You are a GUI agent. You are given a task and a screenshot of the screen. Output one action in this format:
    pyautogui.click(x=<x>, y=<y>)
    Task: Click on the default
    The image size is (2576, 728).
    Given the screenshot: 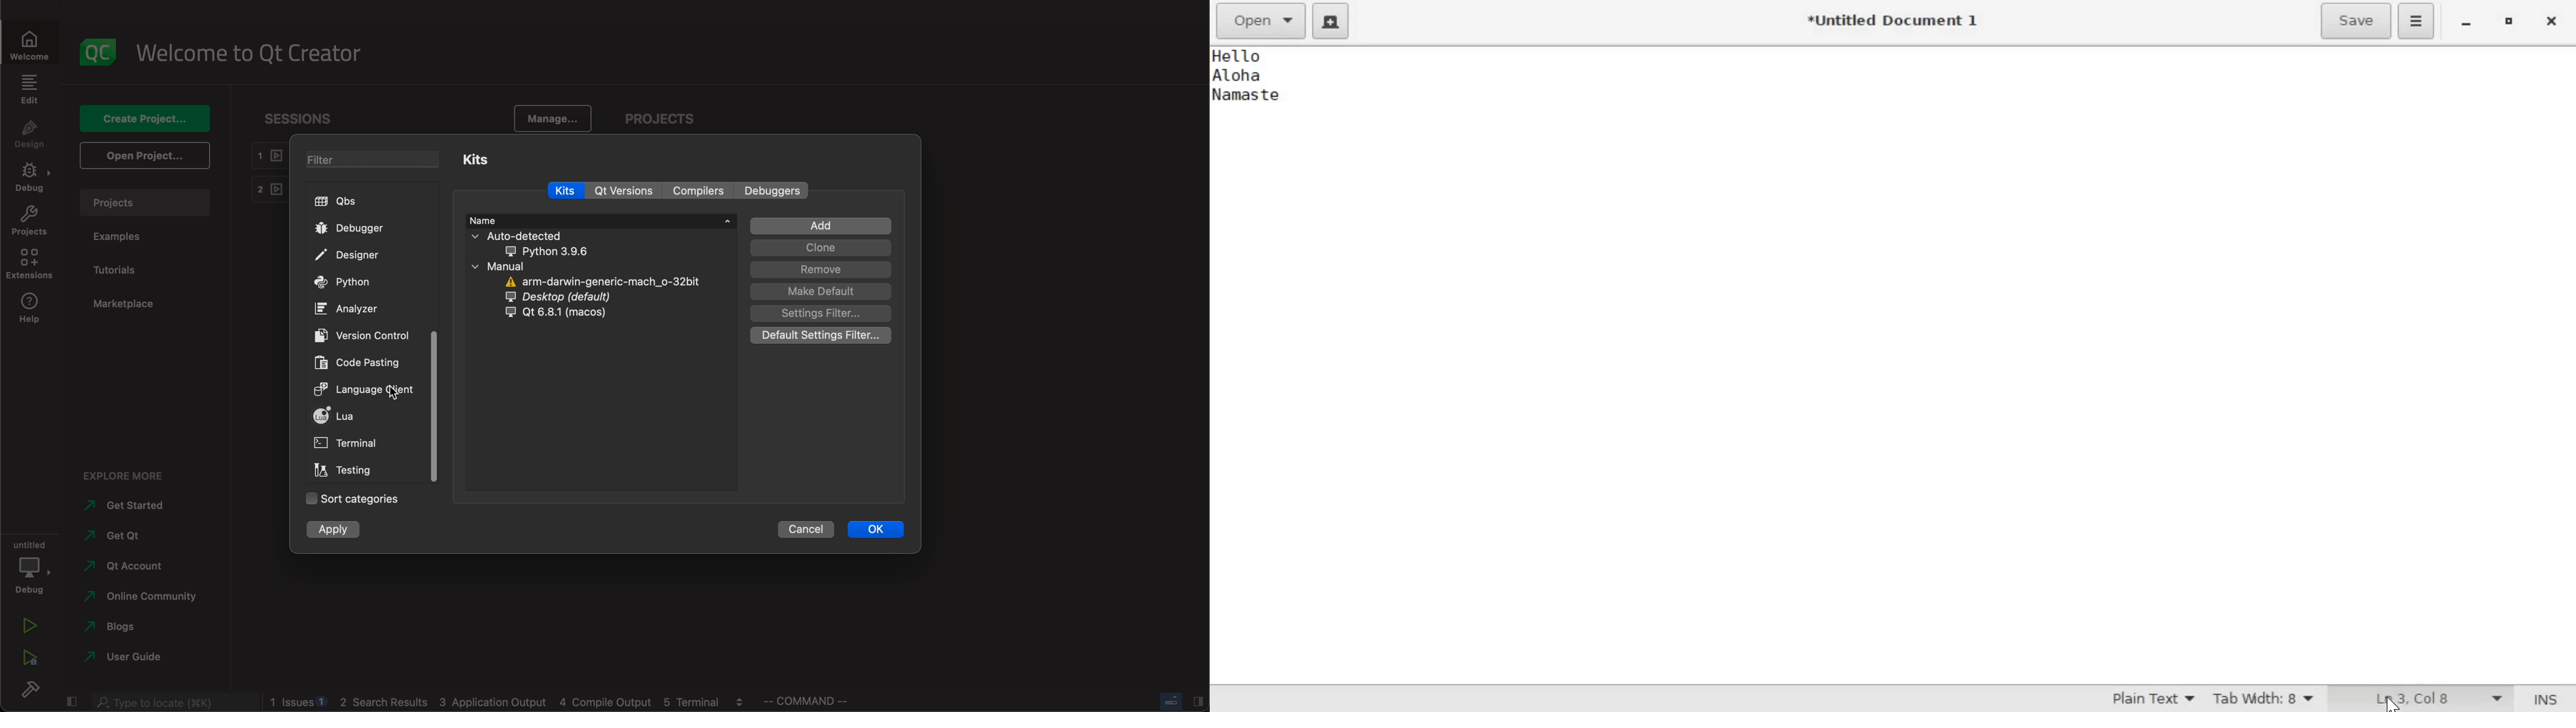 What is the action you would take?
    pyautogui.click(x=821, y=292)
    